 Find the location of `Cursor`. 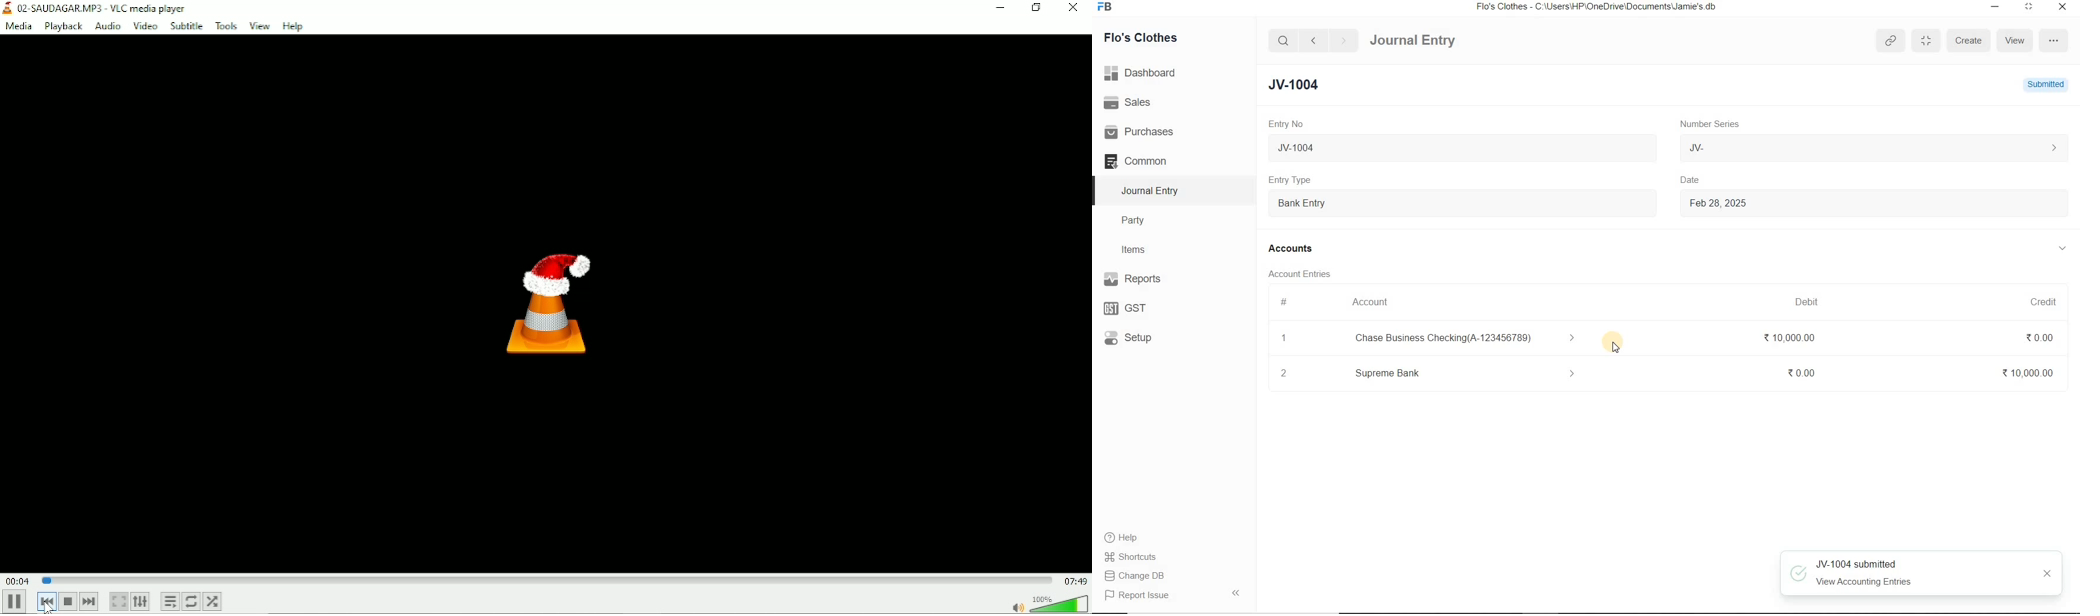

Cursor is located at coordinates (44, 602).